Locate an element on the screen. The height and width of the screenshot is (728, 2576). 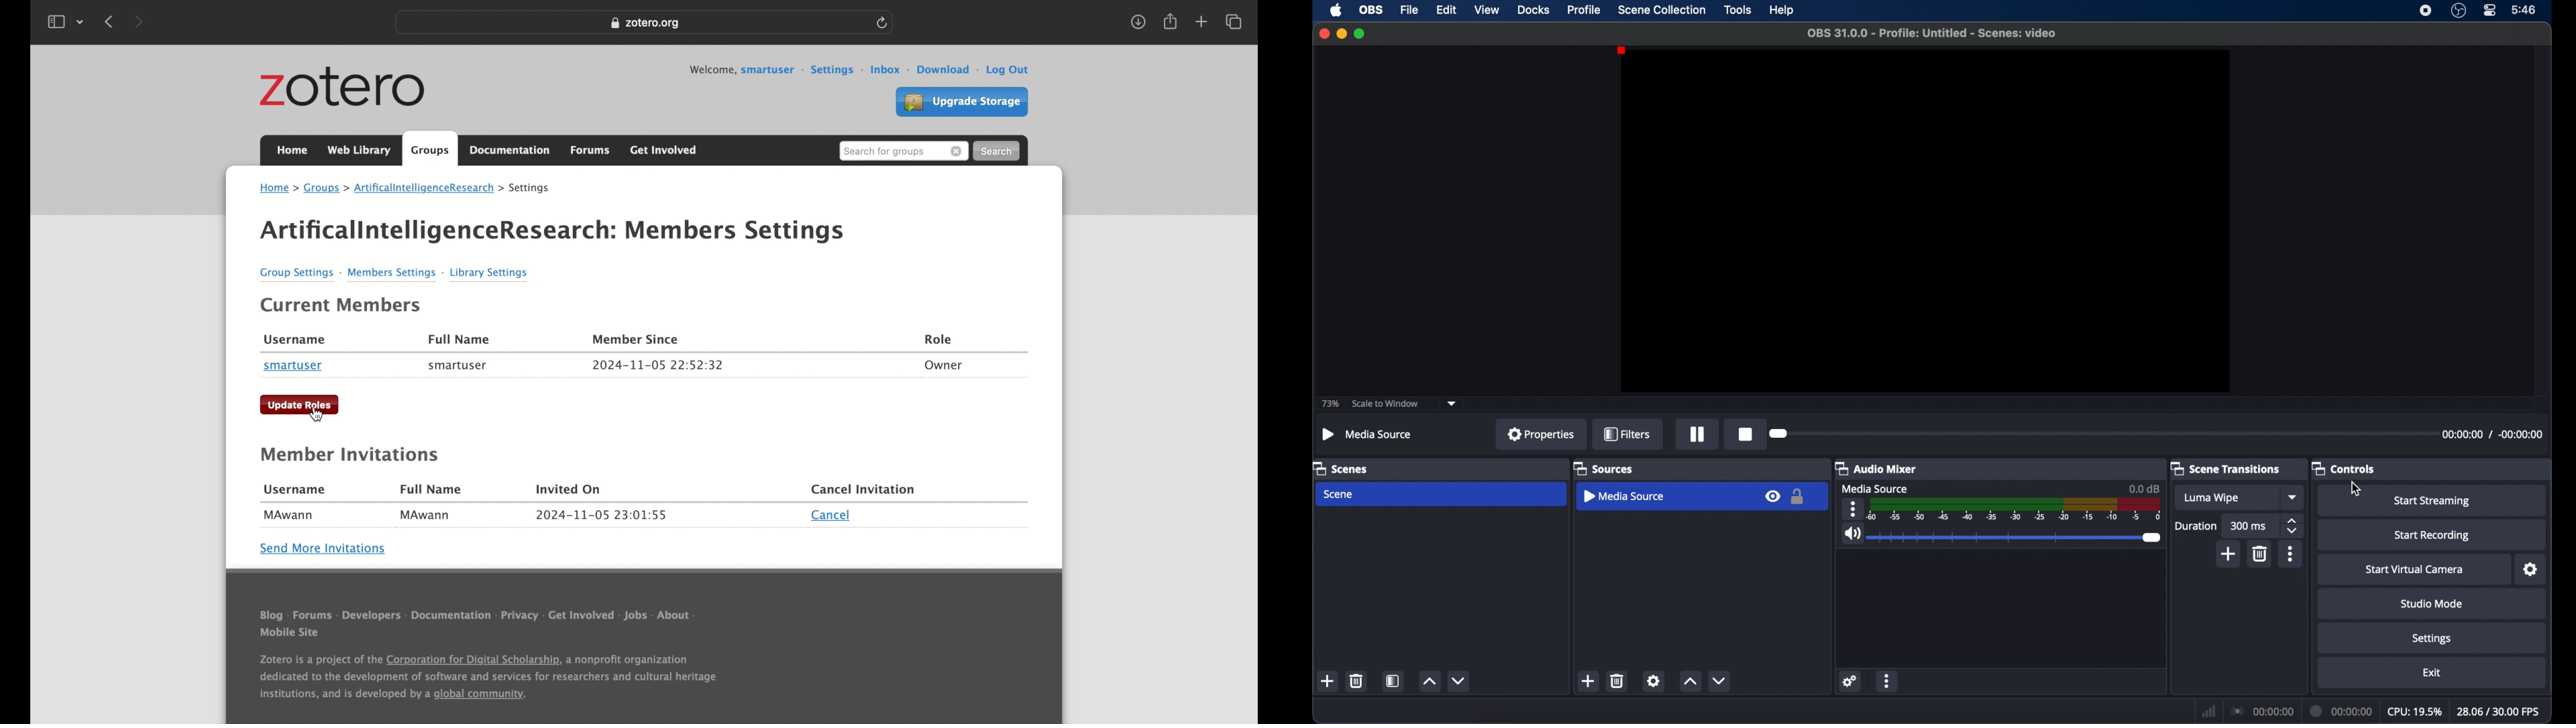
scenes is located at coordinates (1343, 469).